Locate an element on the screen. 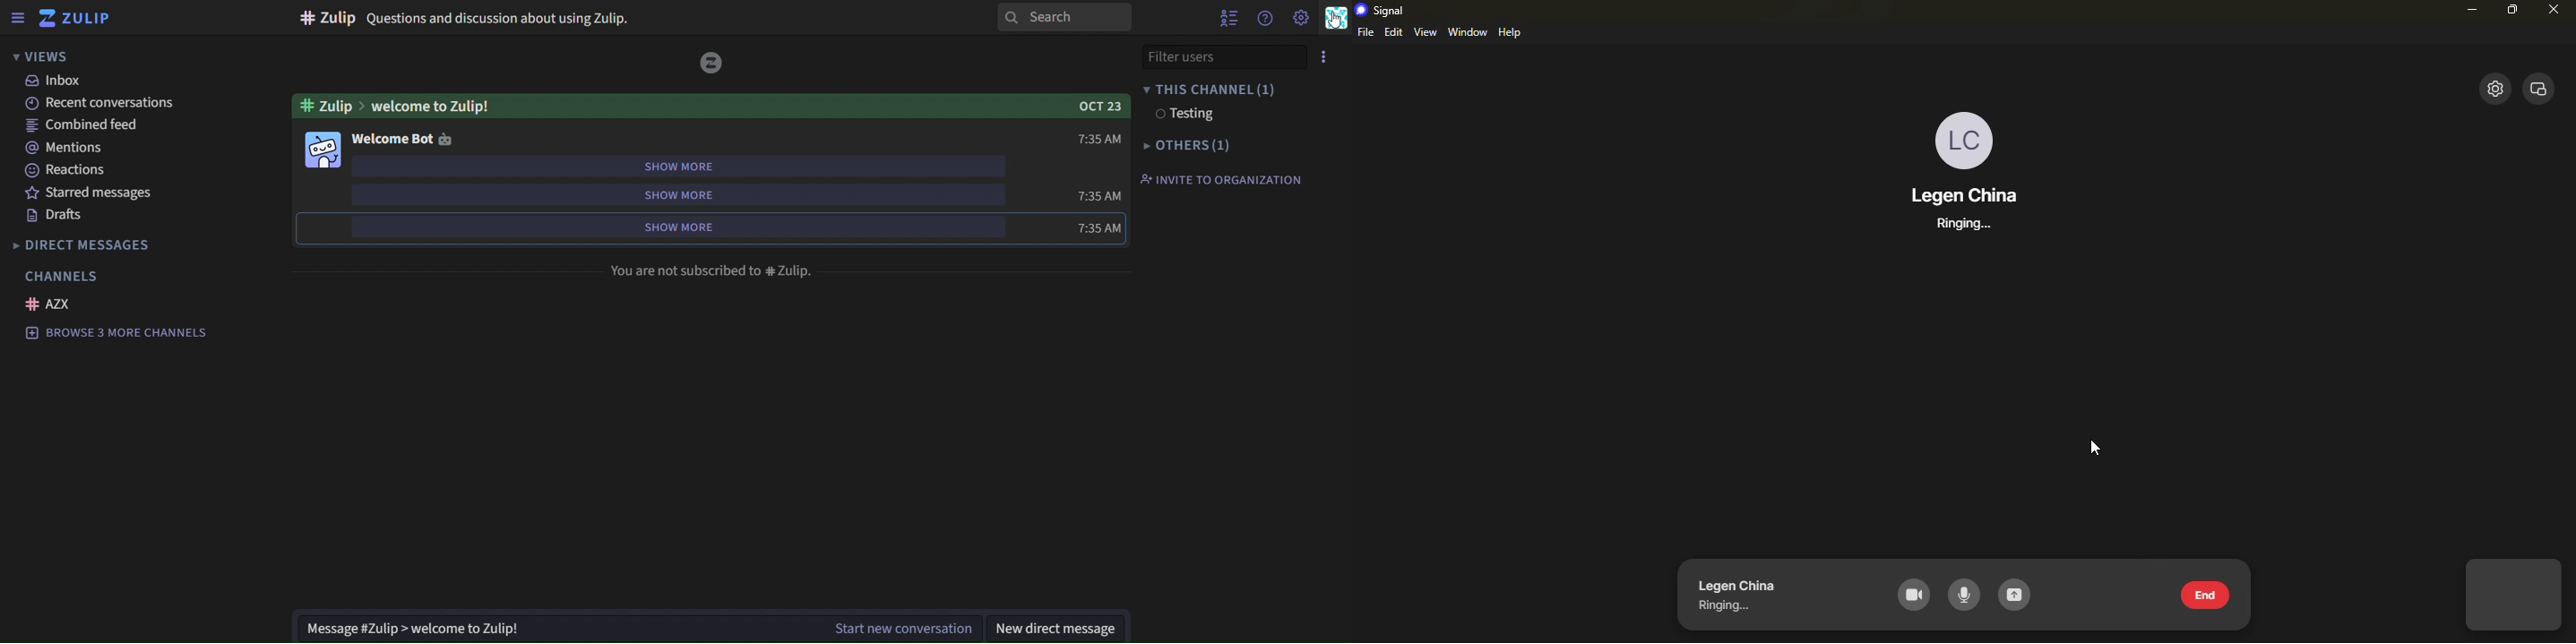 This screenshot has height=644, width=2576. show more is located at coordinates (683, 165).